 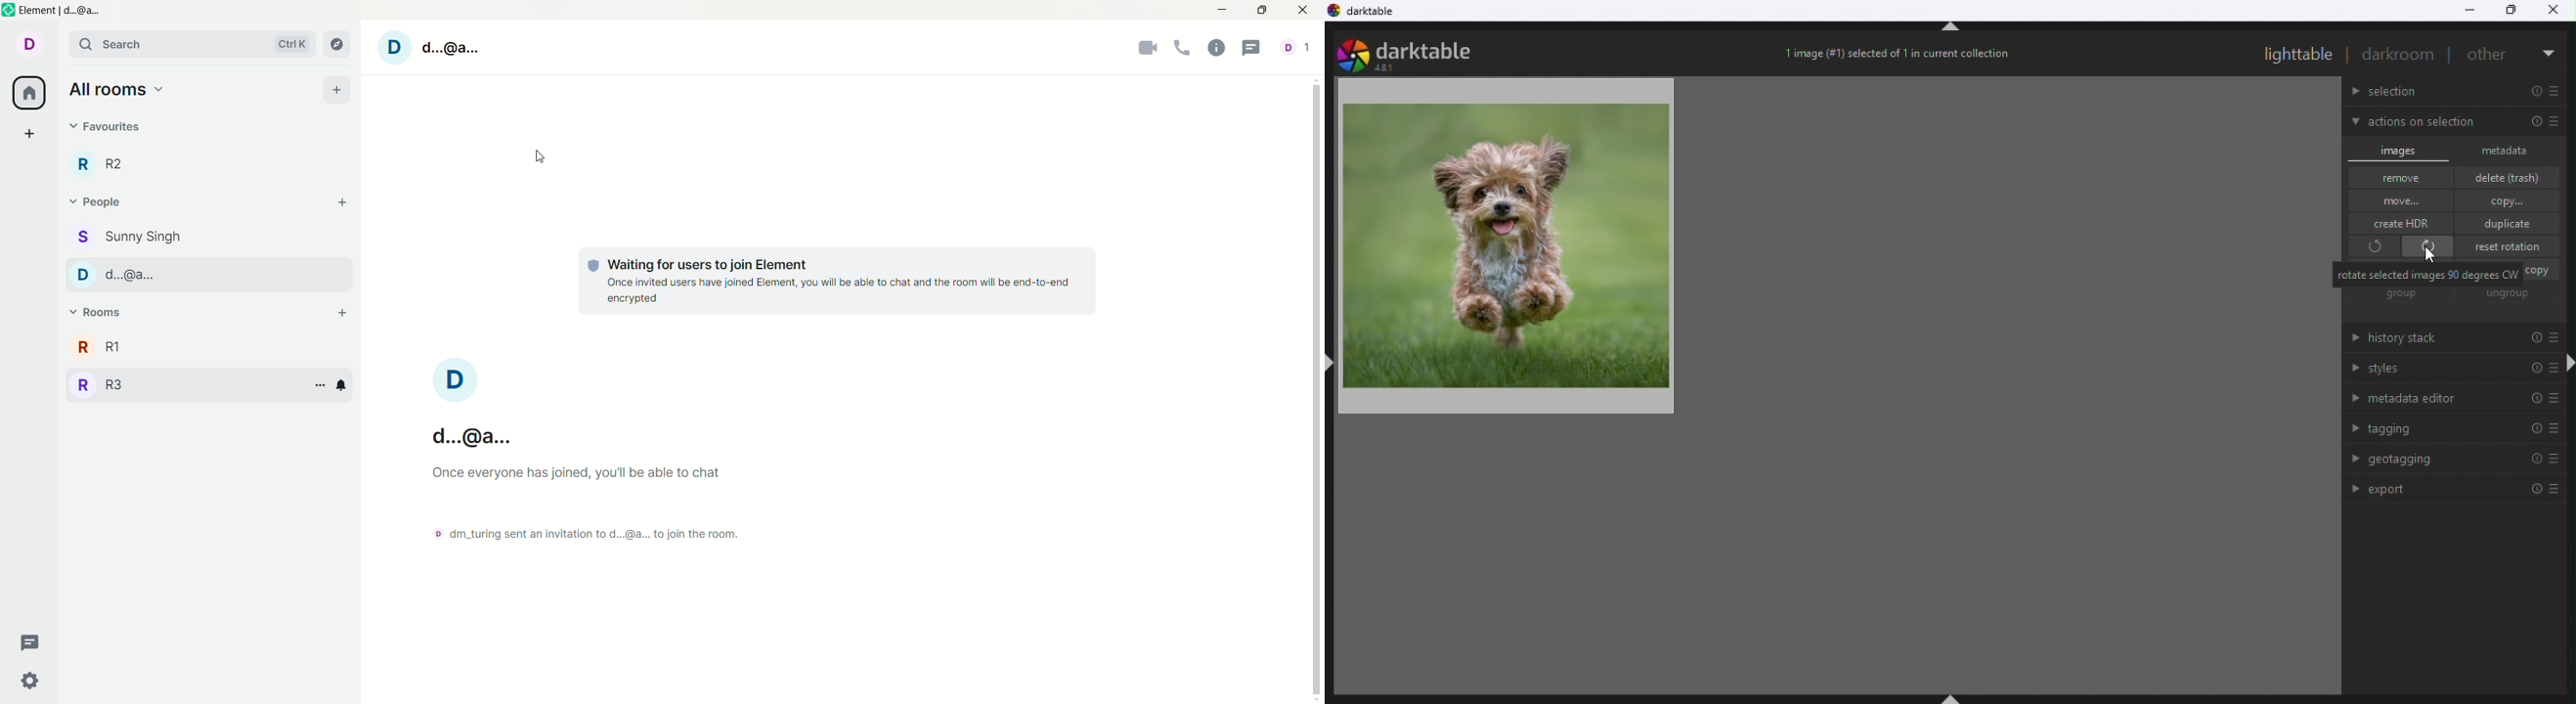 I want to click on people, so click(x=97, y=201).